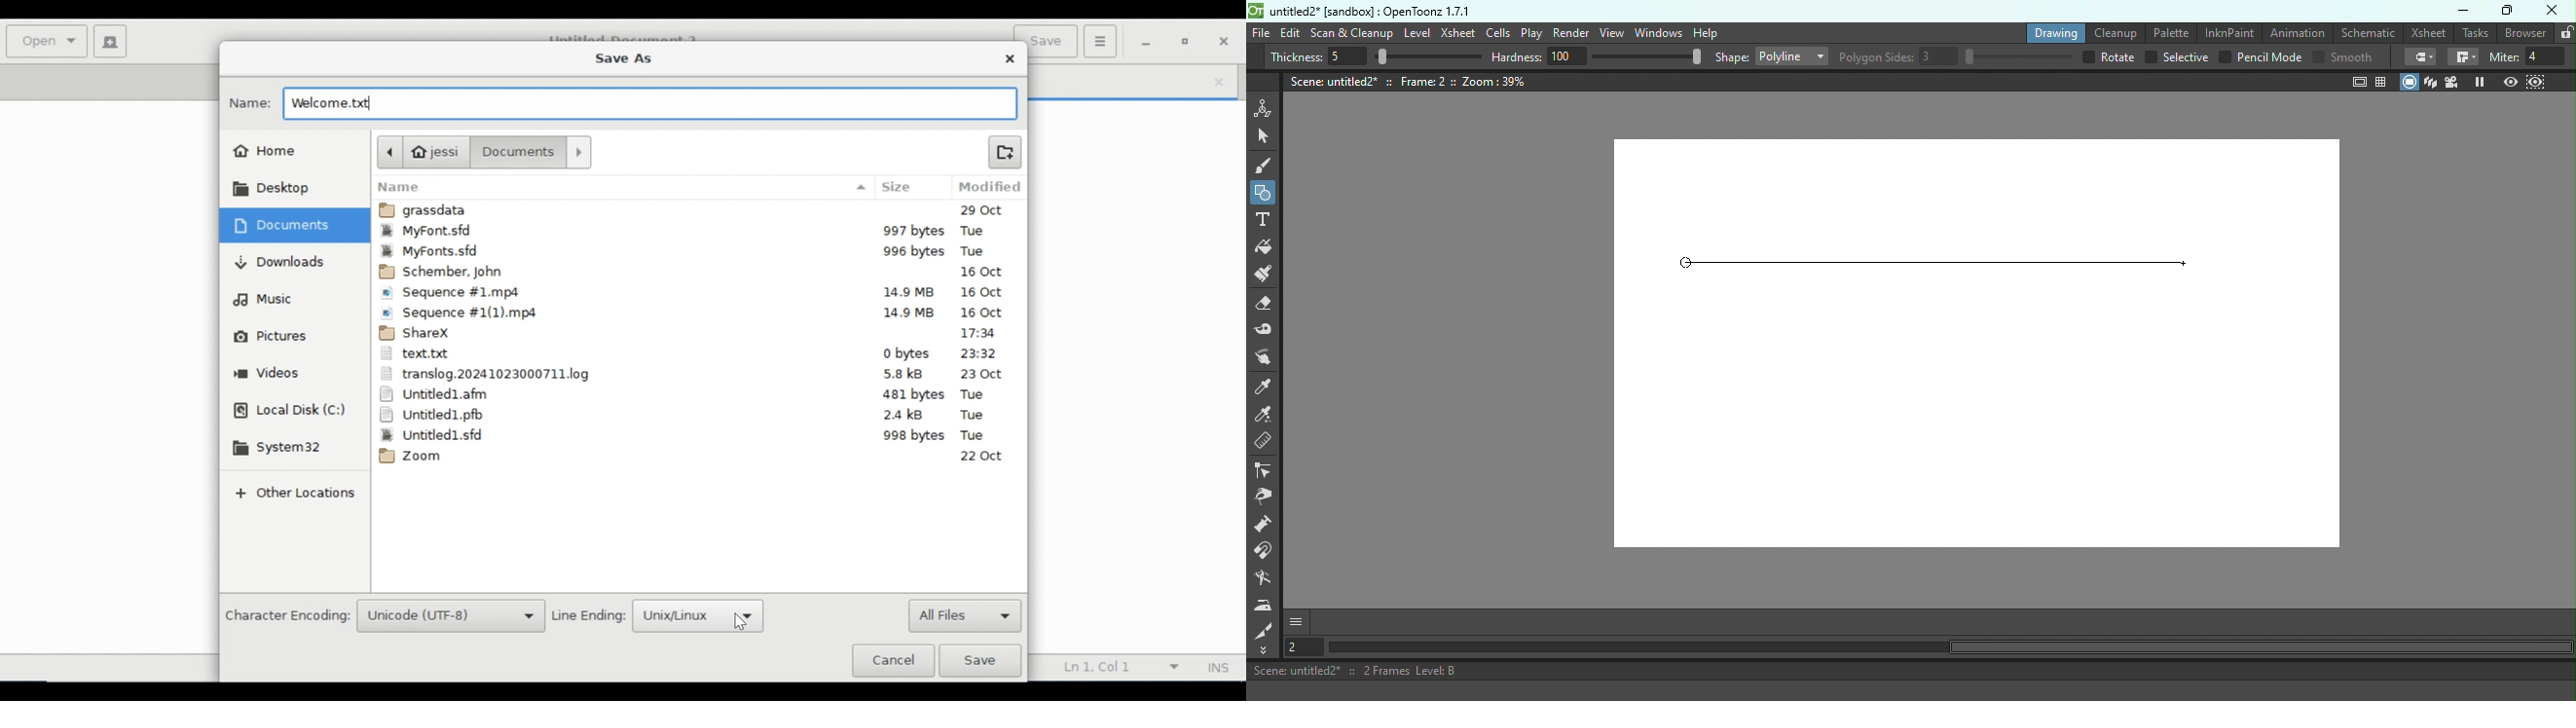 This screenshot has height=728, width=2576. What do you see at coordinates (695, 415) in the screenshot?
I see `Untitled1.pfb 2.4kB Tue` at bounding box center [695, 415].